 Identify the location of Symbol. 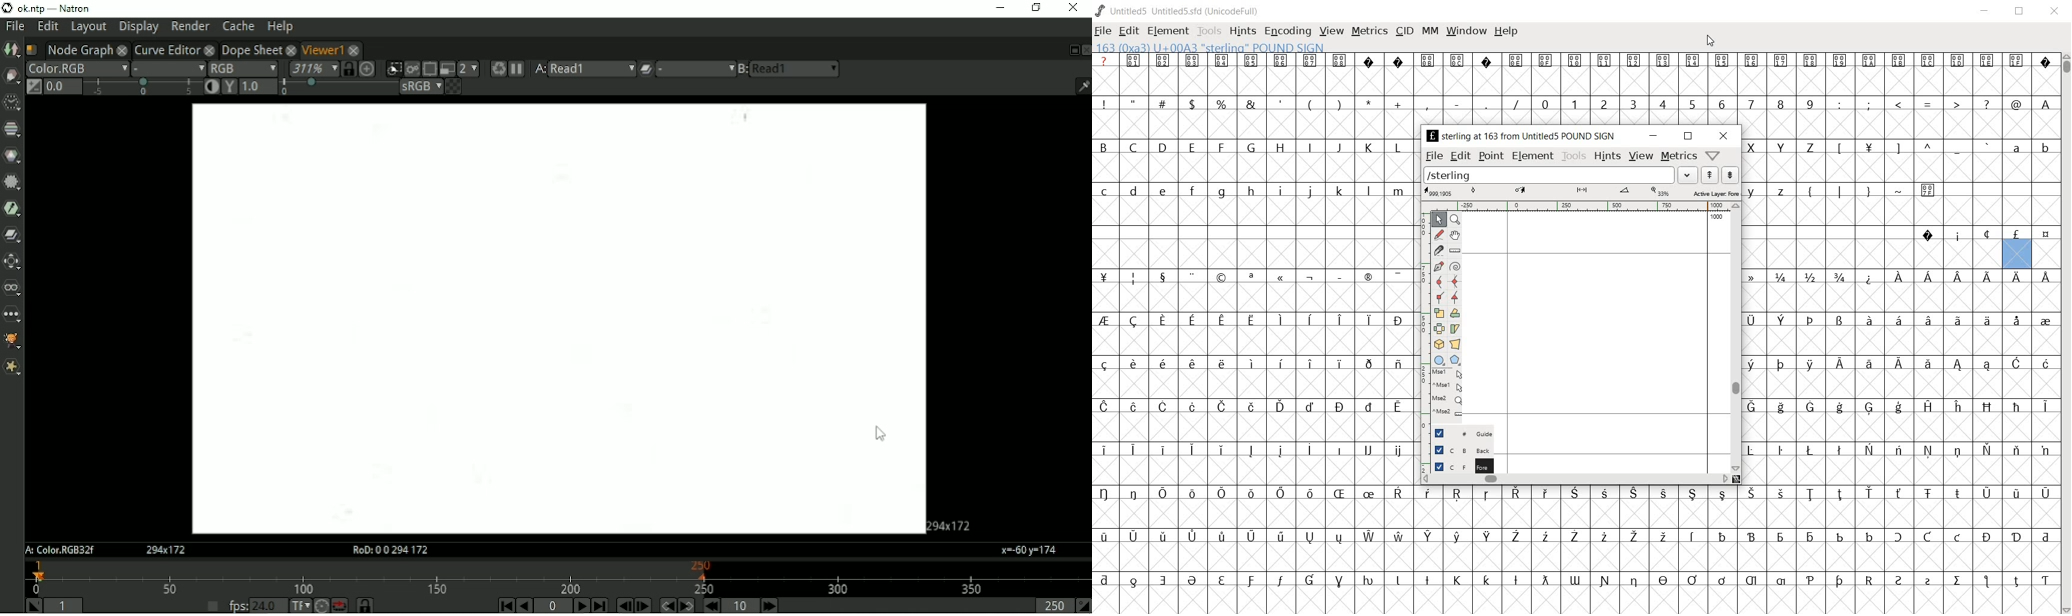
(1783, 321).